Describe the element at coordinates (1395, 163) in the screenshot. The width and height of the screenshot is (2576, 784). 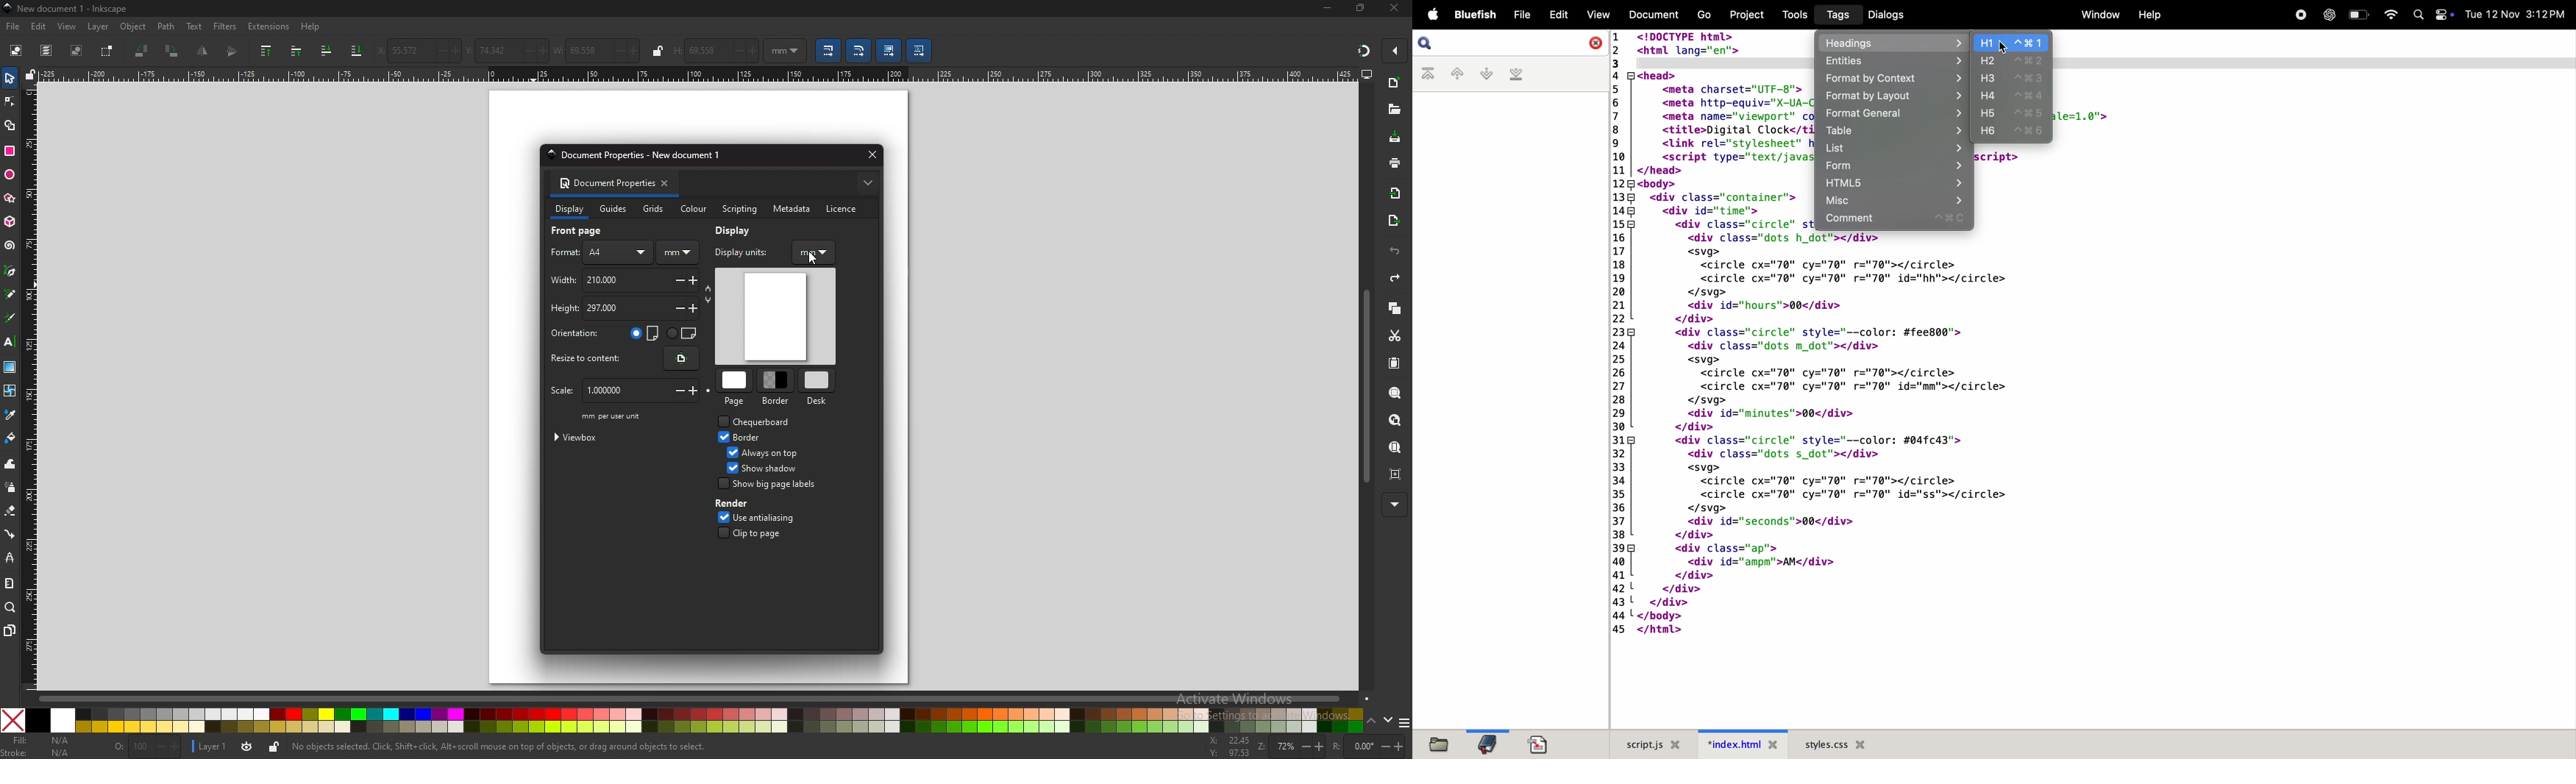
I see `print` at that location.